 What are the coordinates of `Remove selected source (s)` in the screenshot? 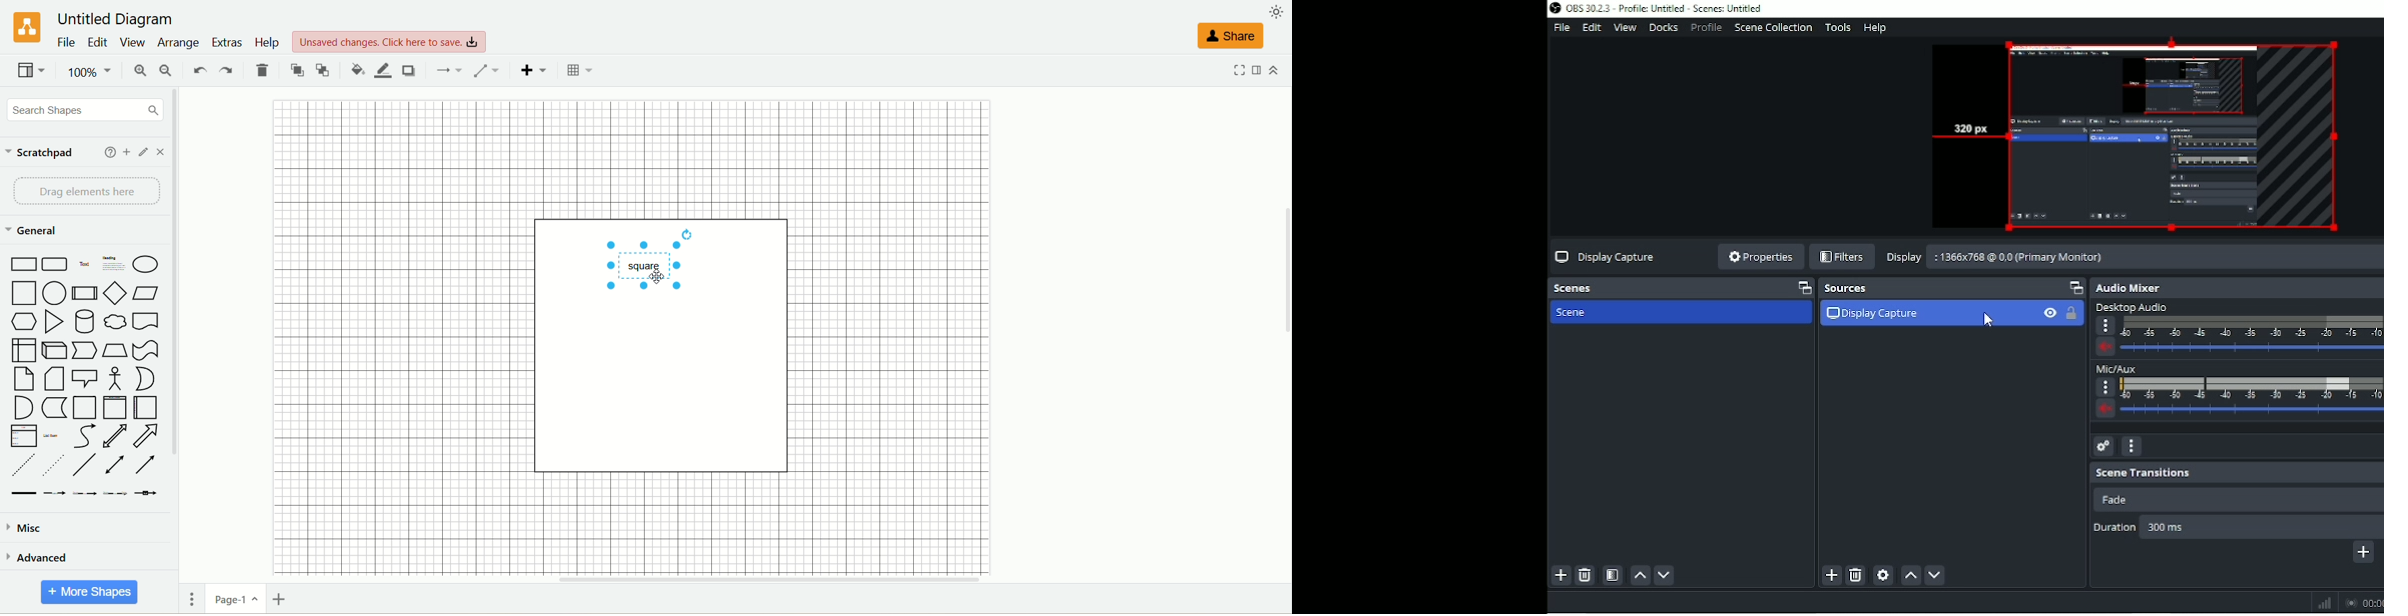 It's located at (1855, 575).